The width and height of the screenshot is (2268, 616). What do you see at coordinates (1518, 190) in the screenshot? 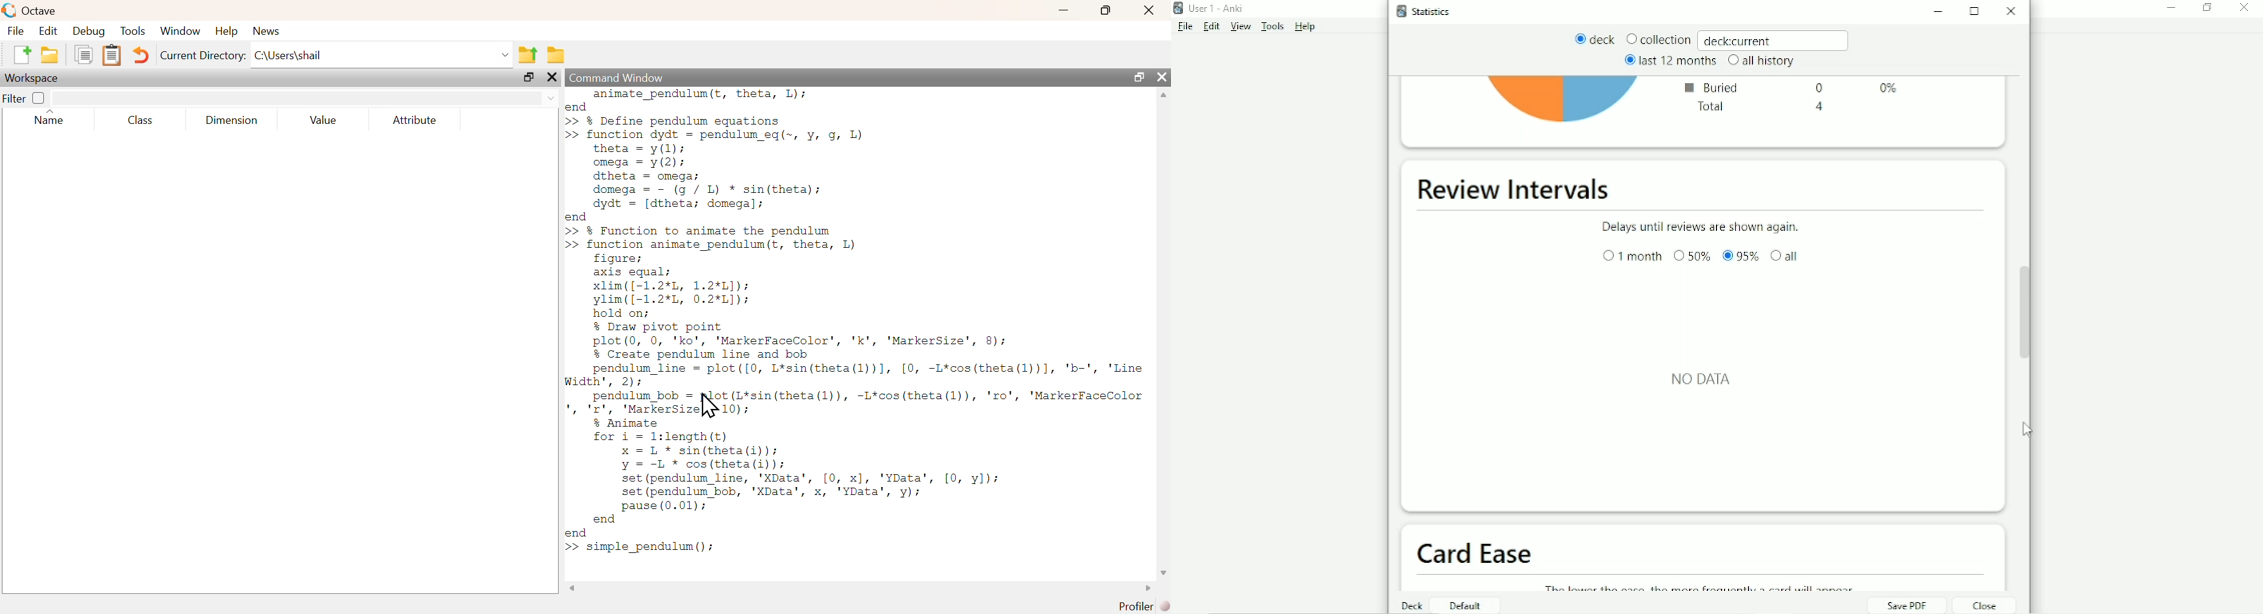
I see `Review Intervals` at bounding box center [1518, 190].